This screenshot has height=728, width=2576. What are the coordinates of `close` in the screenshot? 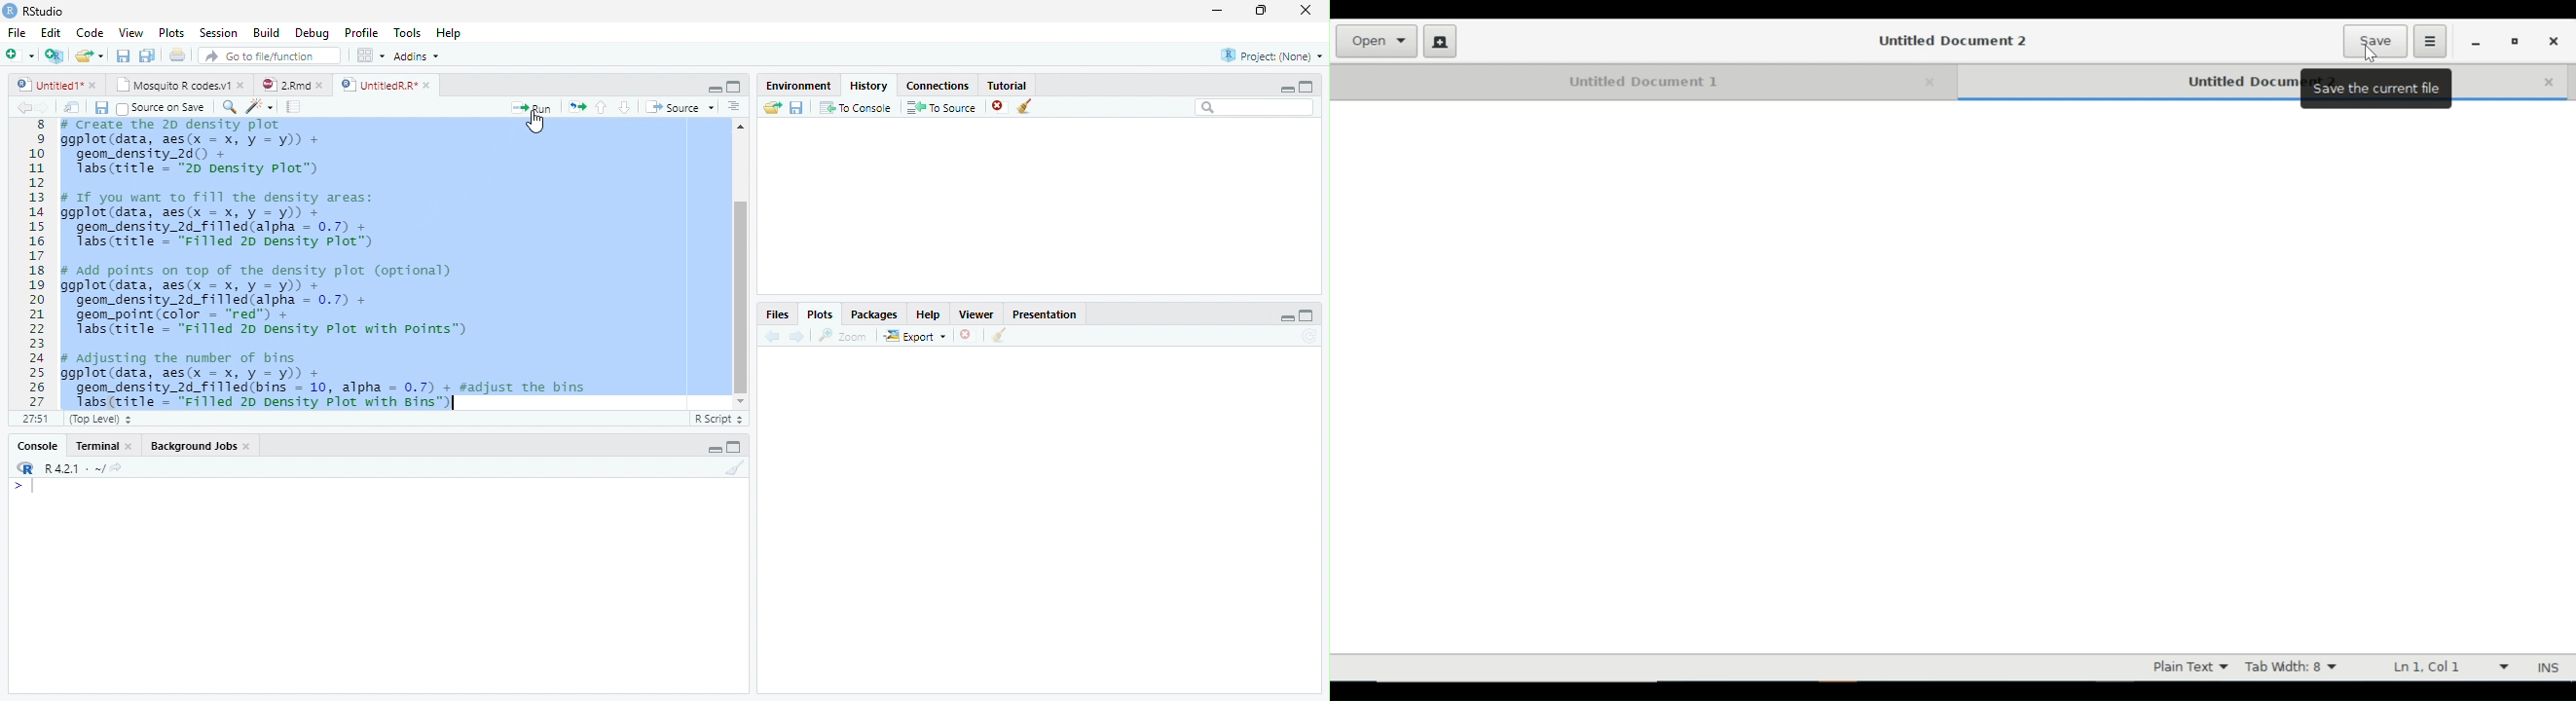 It's located at (249, 448).